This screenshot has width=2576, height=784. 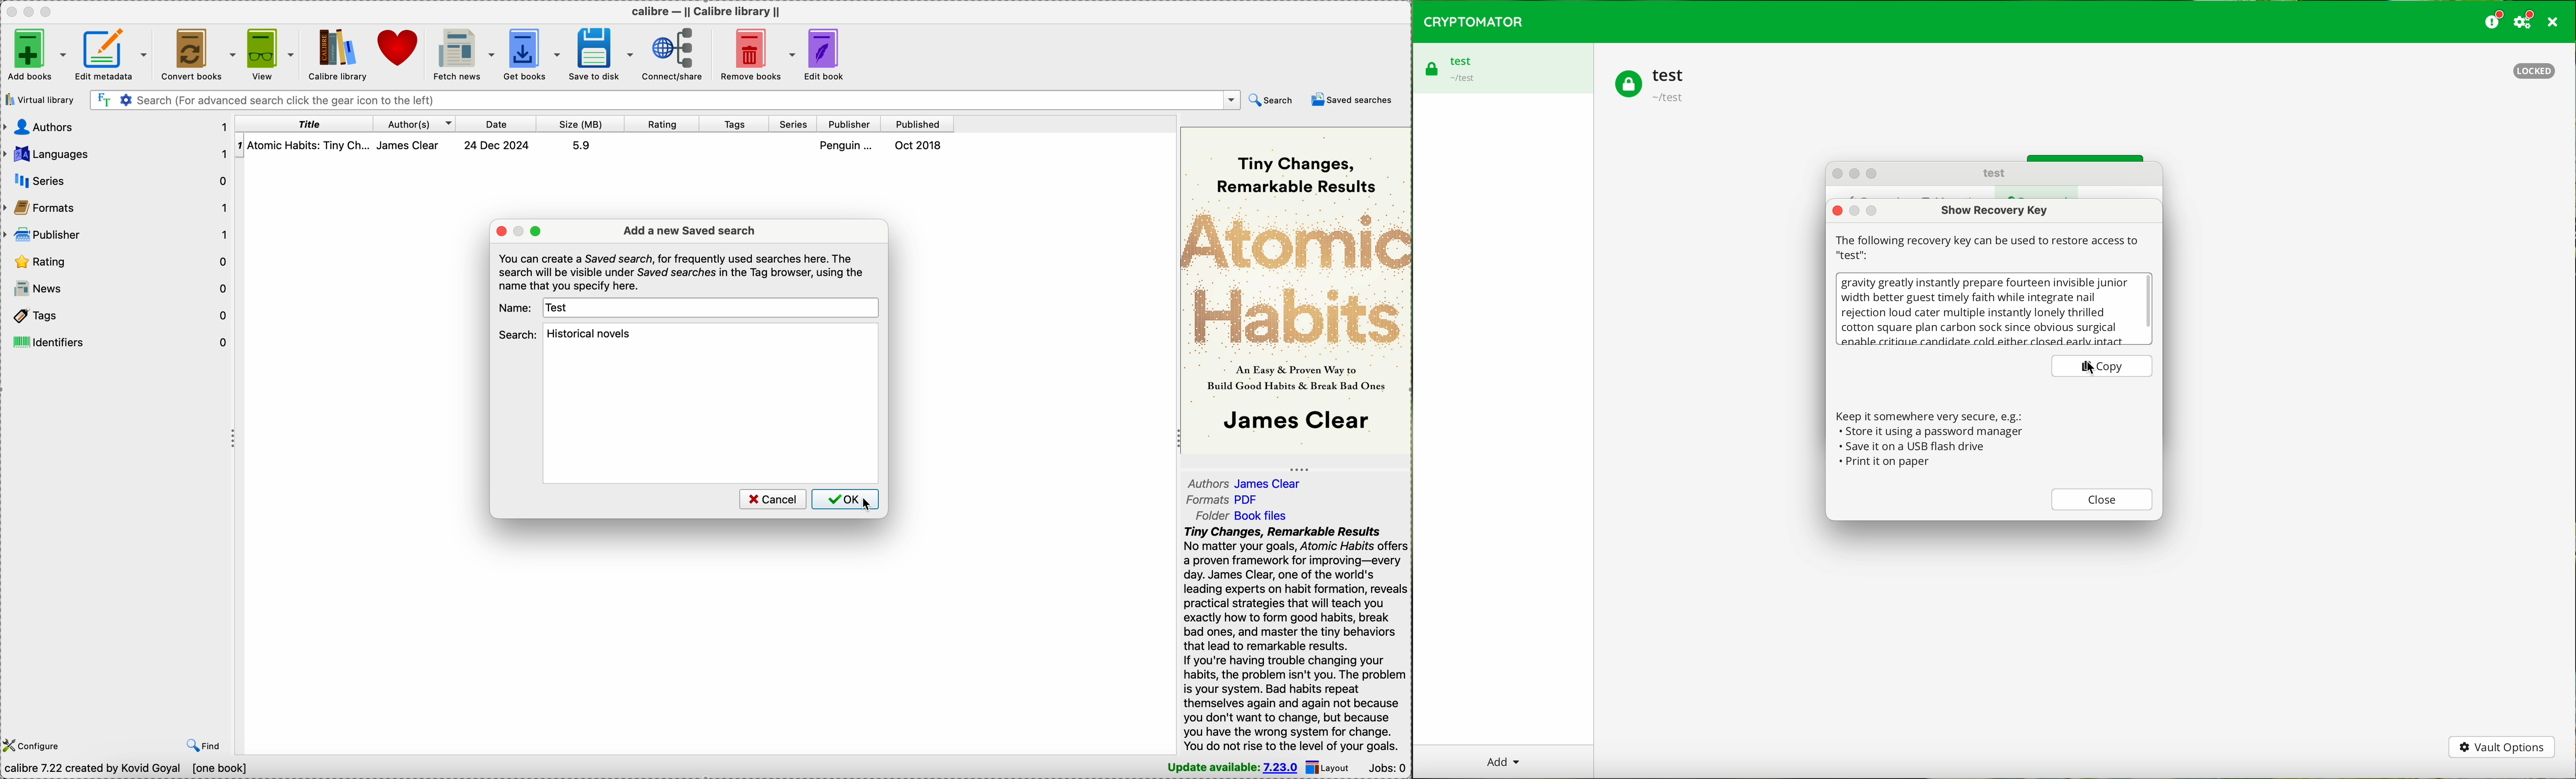 What do you see at coordinates (759, 53) in the screenshot?
I see `remove books` at bounding box center [759, 53].